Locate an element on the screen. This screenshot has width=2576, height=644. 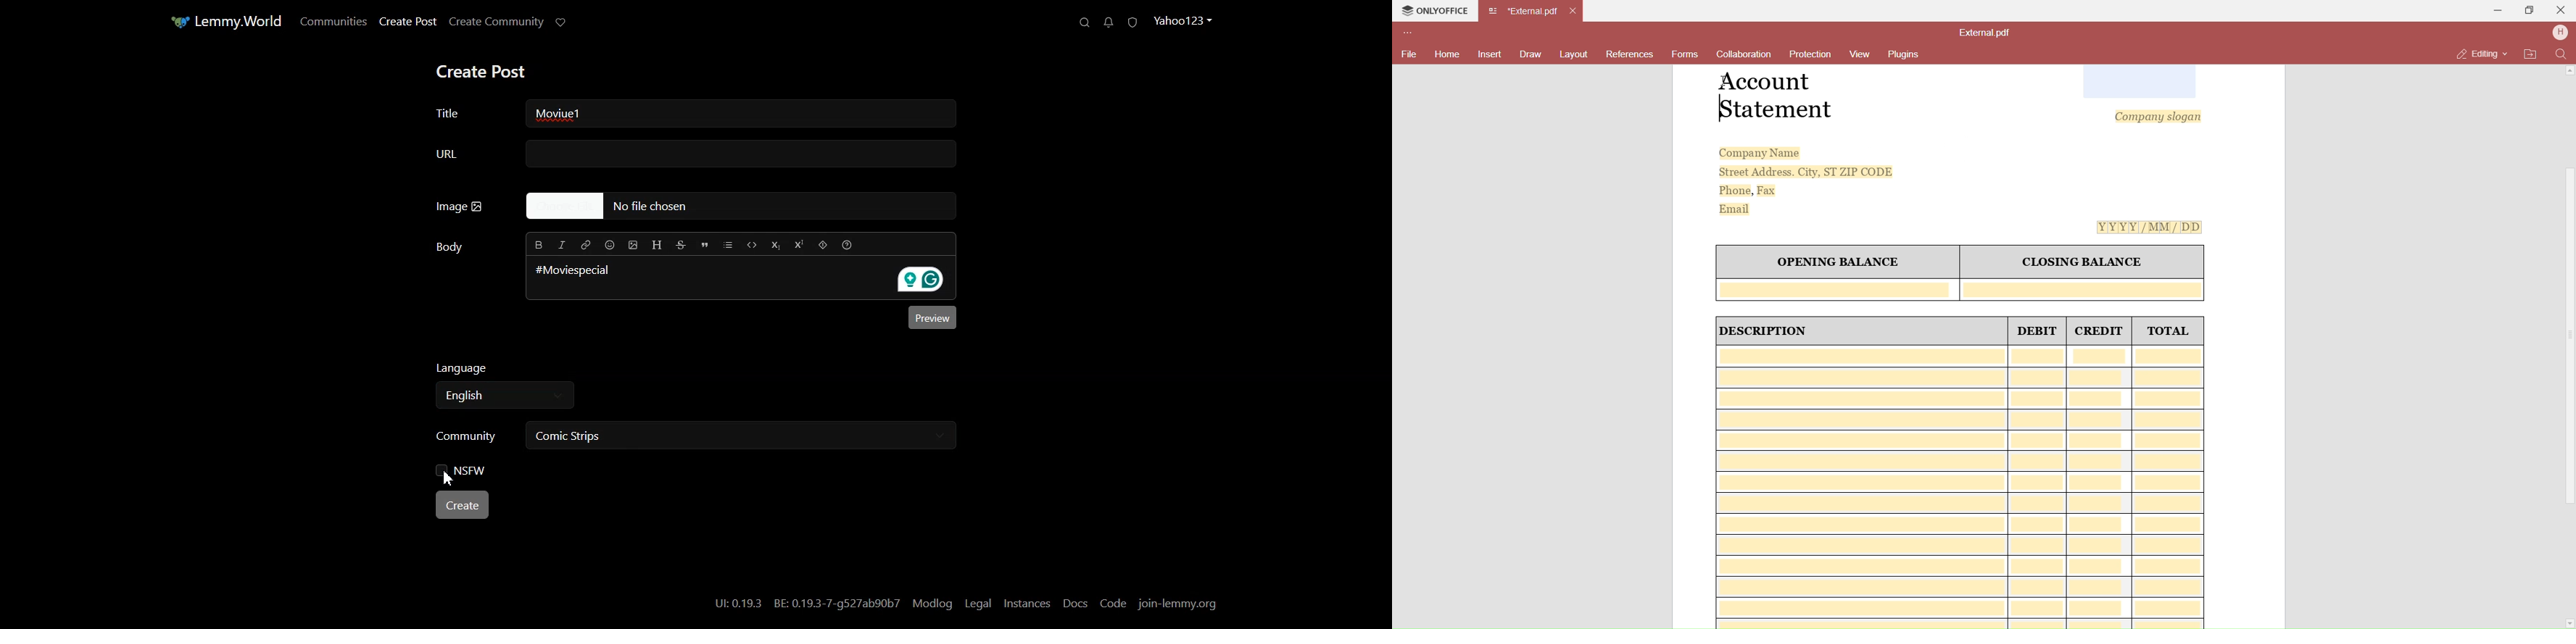
Subscript is located at coordinates (779, 243).